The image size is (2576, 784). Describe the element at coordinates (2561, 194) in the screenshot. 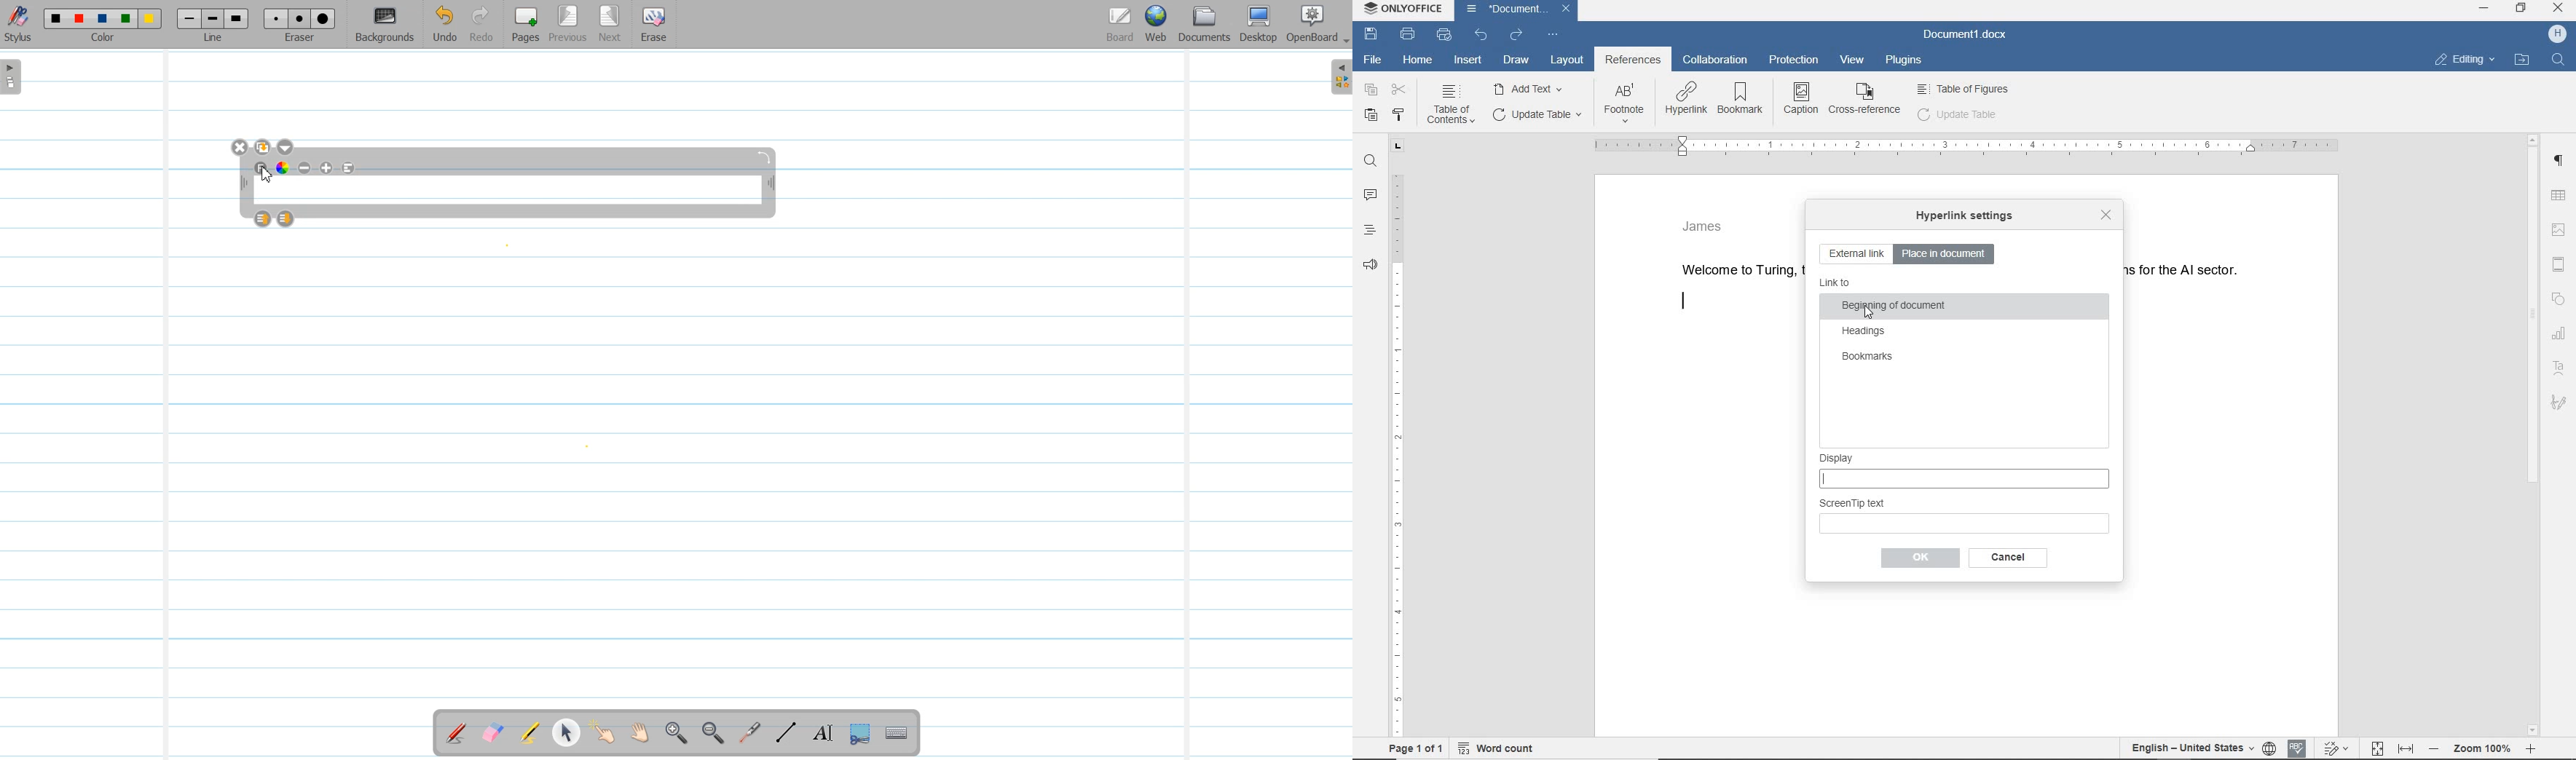

I see `table` at that location.